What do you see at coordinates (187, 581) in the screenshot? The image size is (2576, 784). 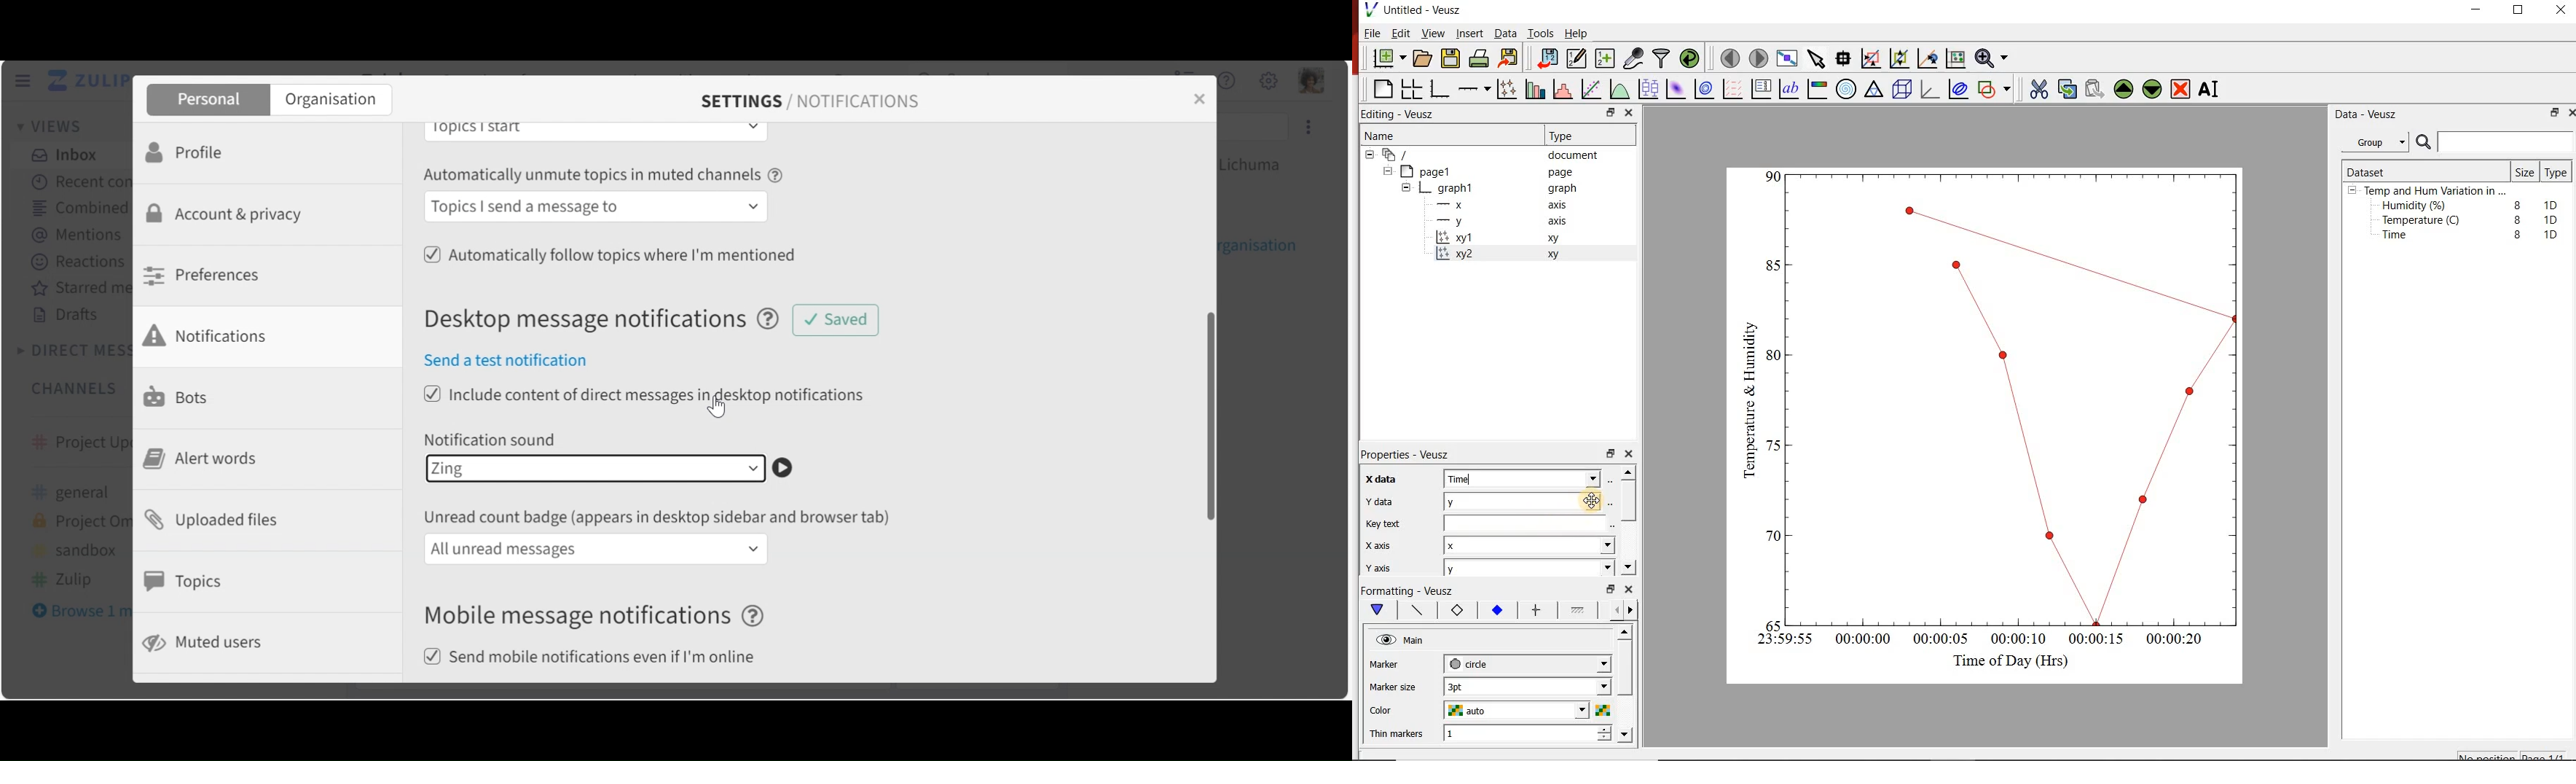 I see `Topics` at bounding box center [187, 581].